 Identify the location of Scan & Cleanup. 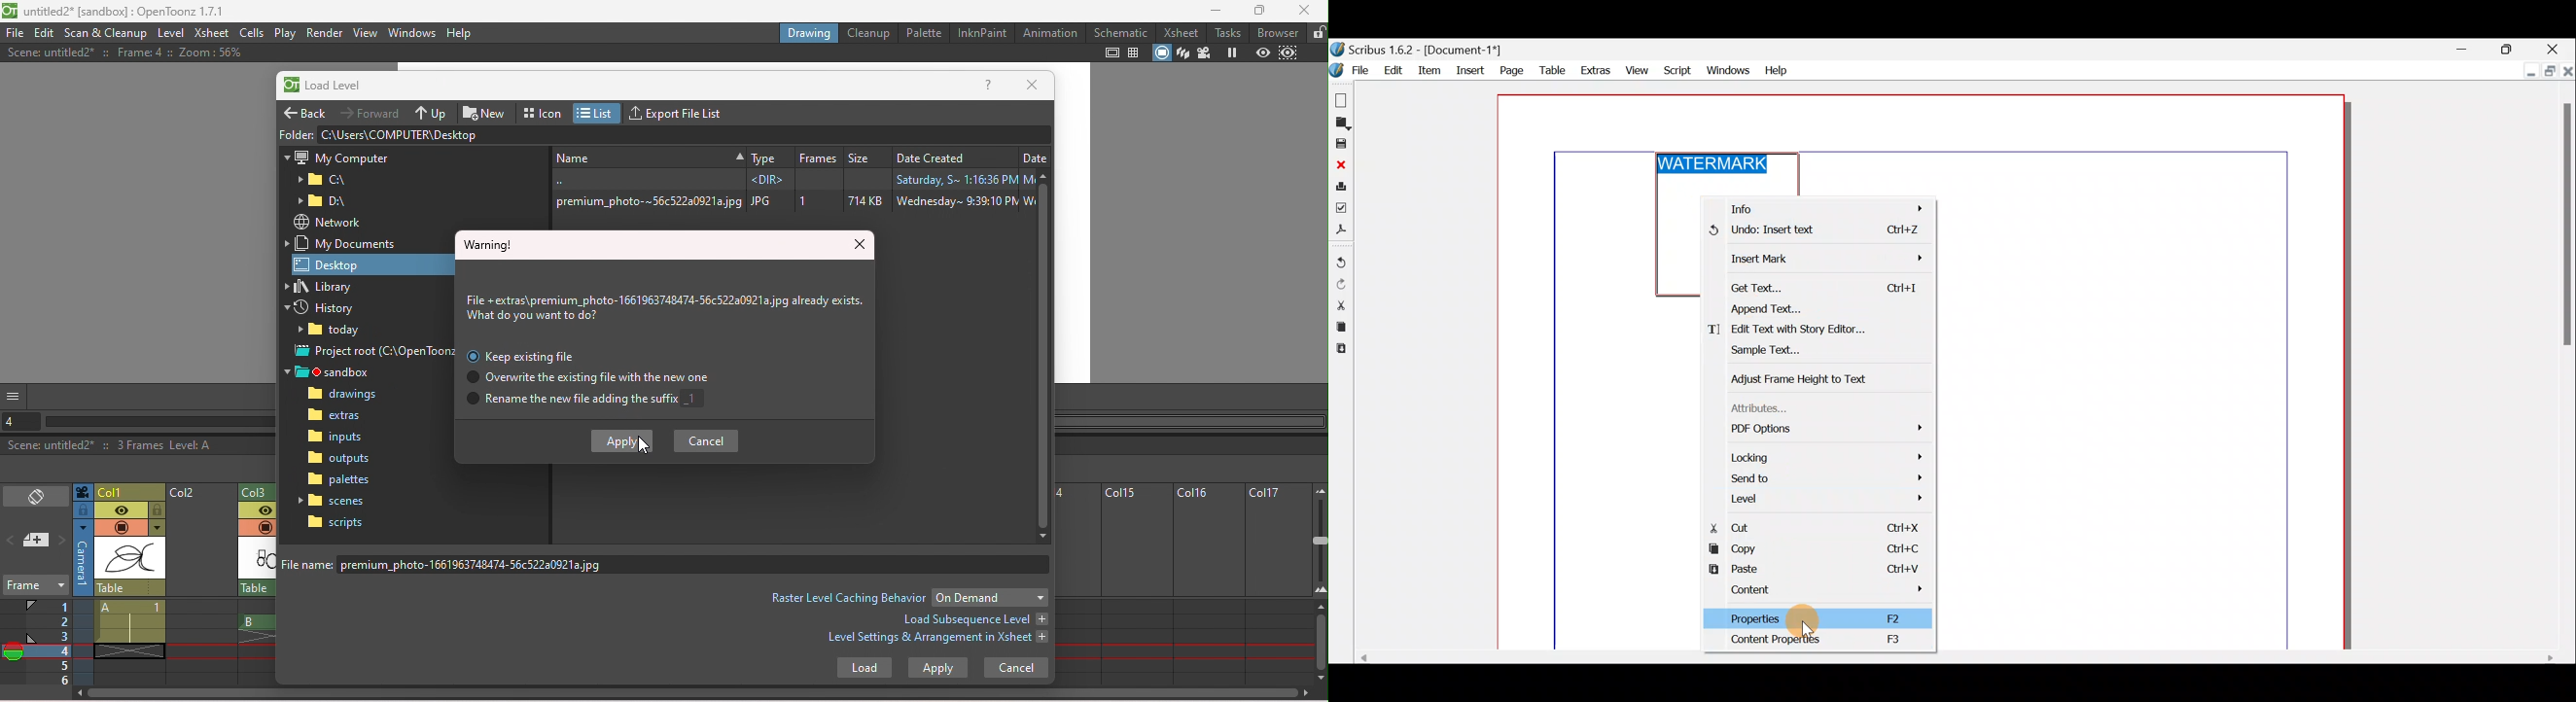
(107, 33).